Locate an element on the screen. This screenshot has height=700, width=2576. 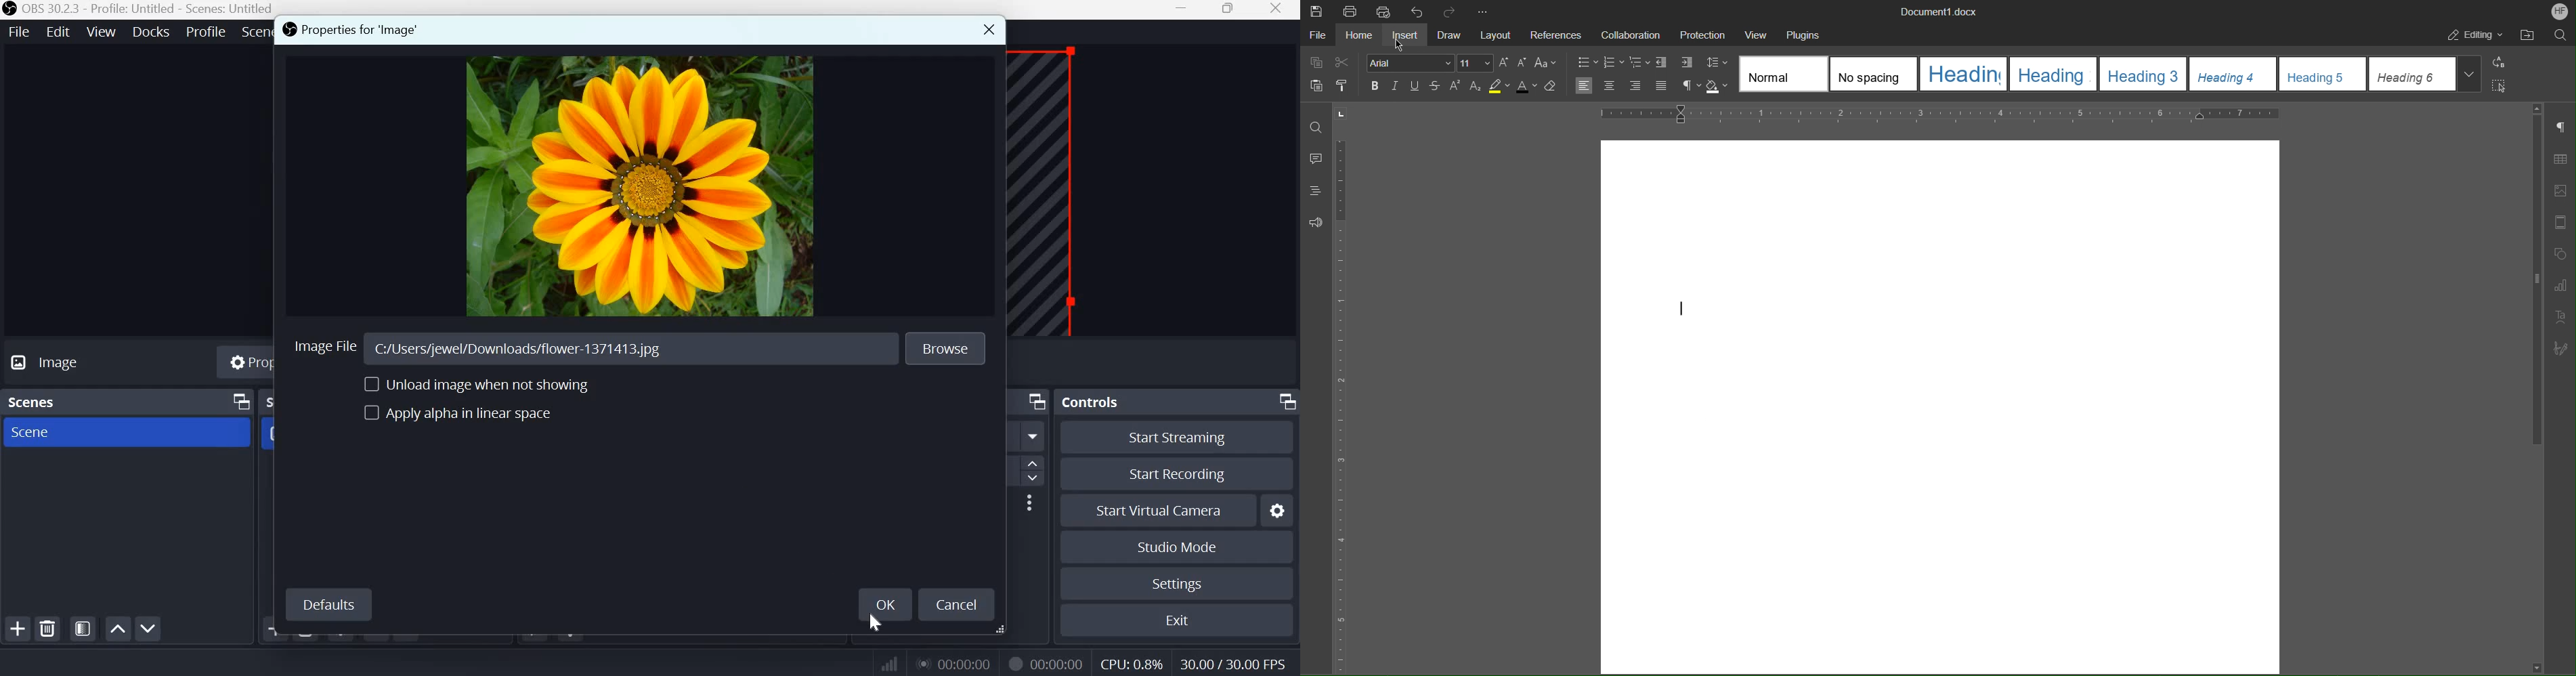
Protection is located at coordinates (1698, 32).